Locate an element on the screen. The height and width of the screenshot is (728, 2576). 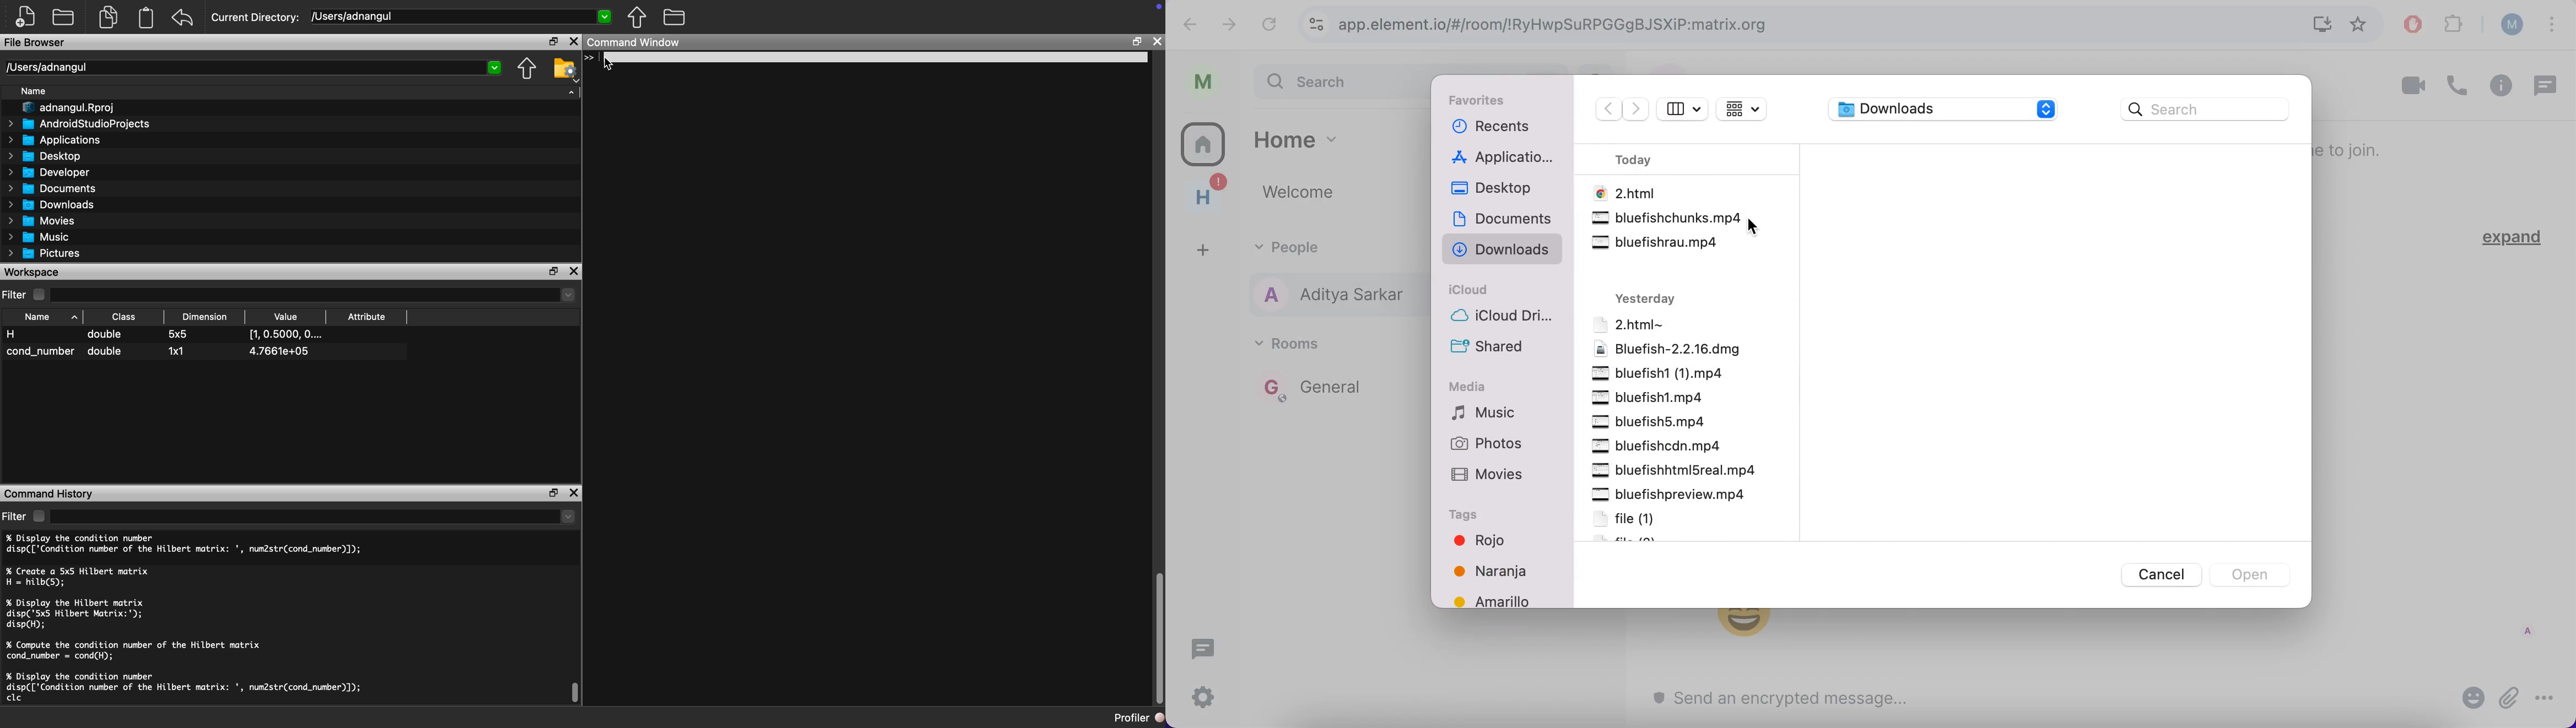
photos is located at coordinates (1486, 443).